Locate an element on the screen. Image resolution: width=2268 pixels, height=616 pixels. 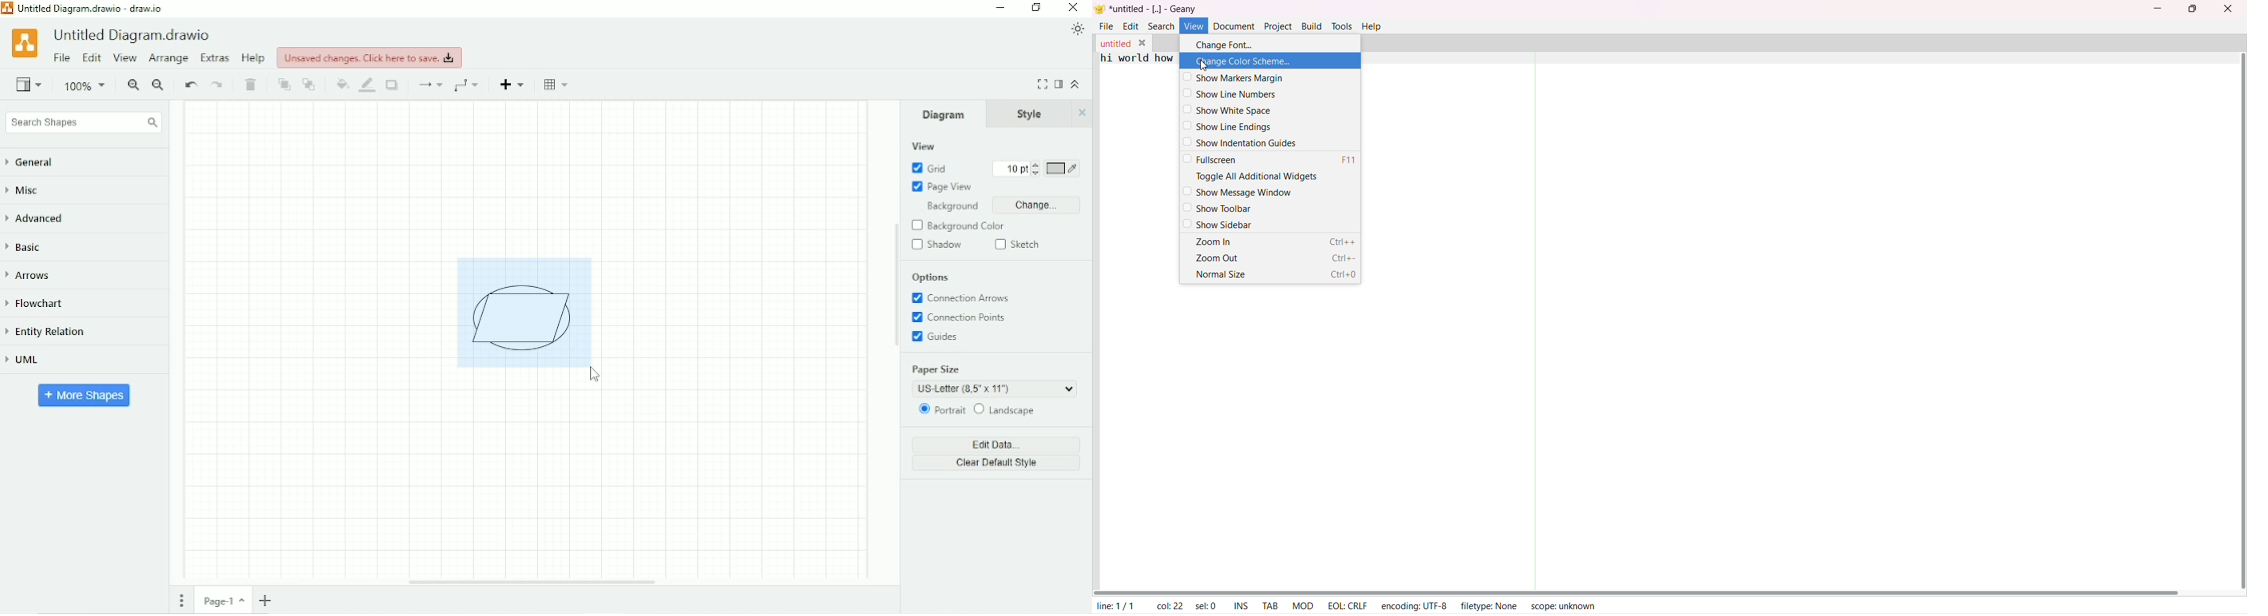
View is located at coordinates (125, 59).